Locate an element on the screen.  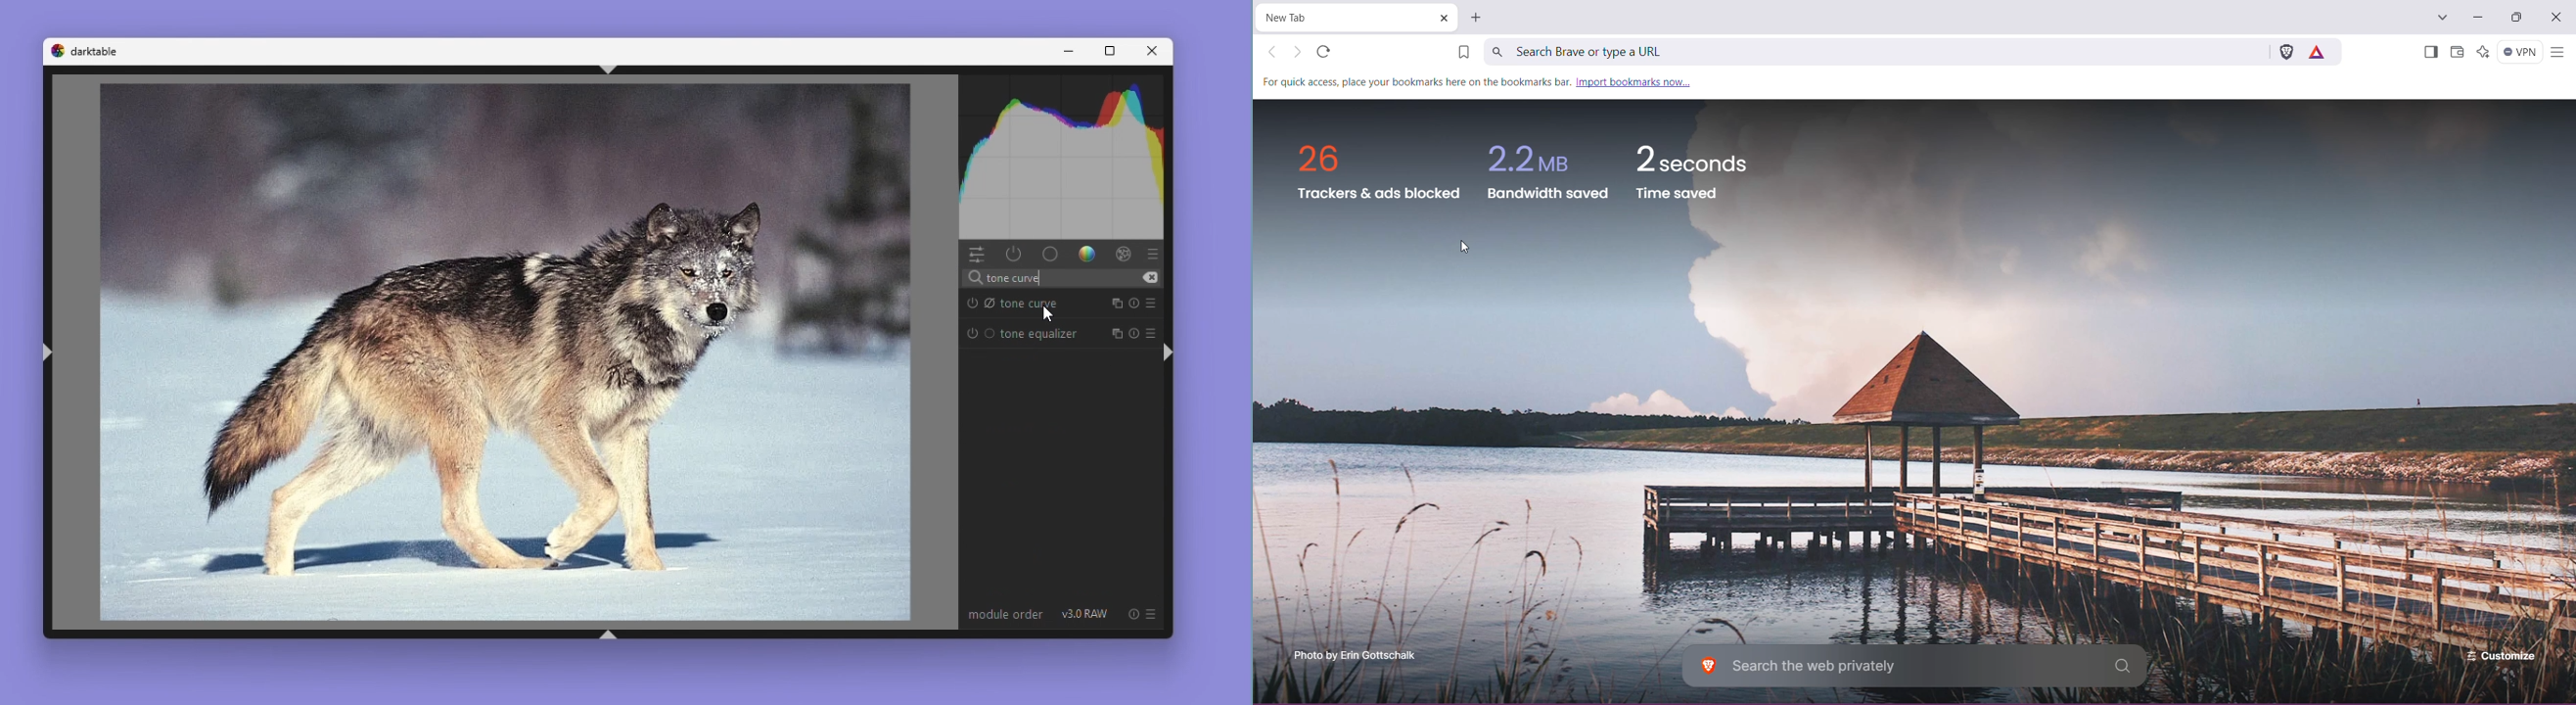
preset is located at coordinates (1151, 614).